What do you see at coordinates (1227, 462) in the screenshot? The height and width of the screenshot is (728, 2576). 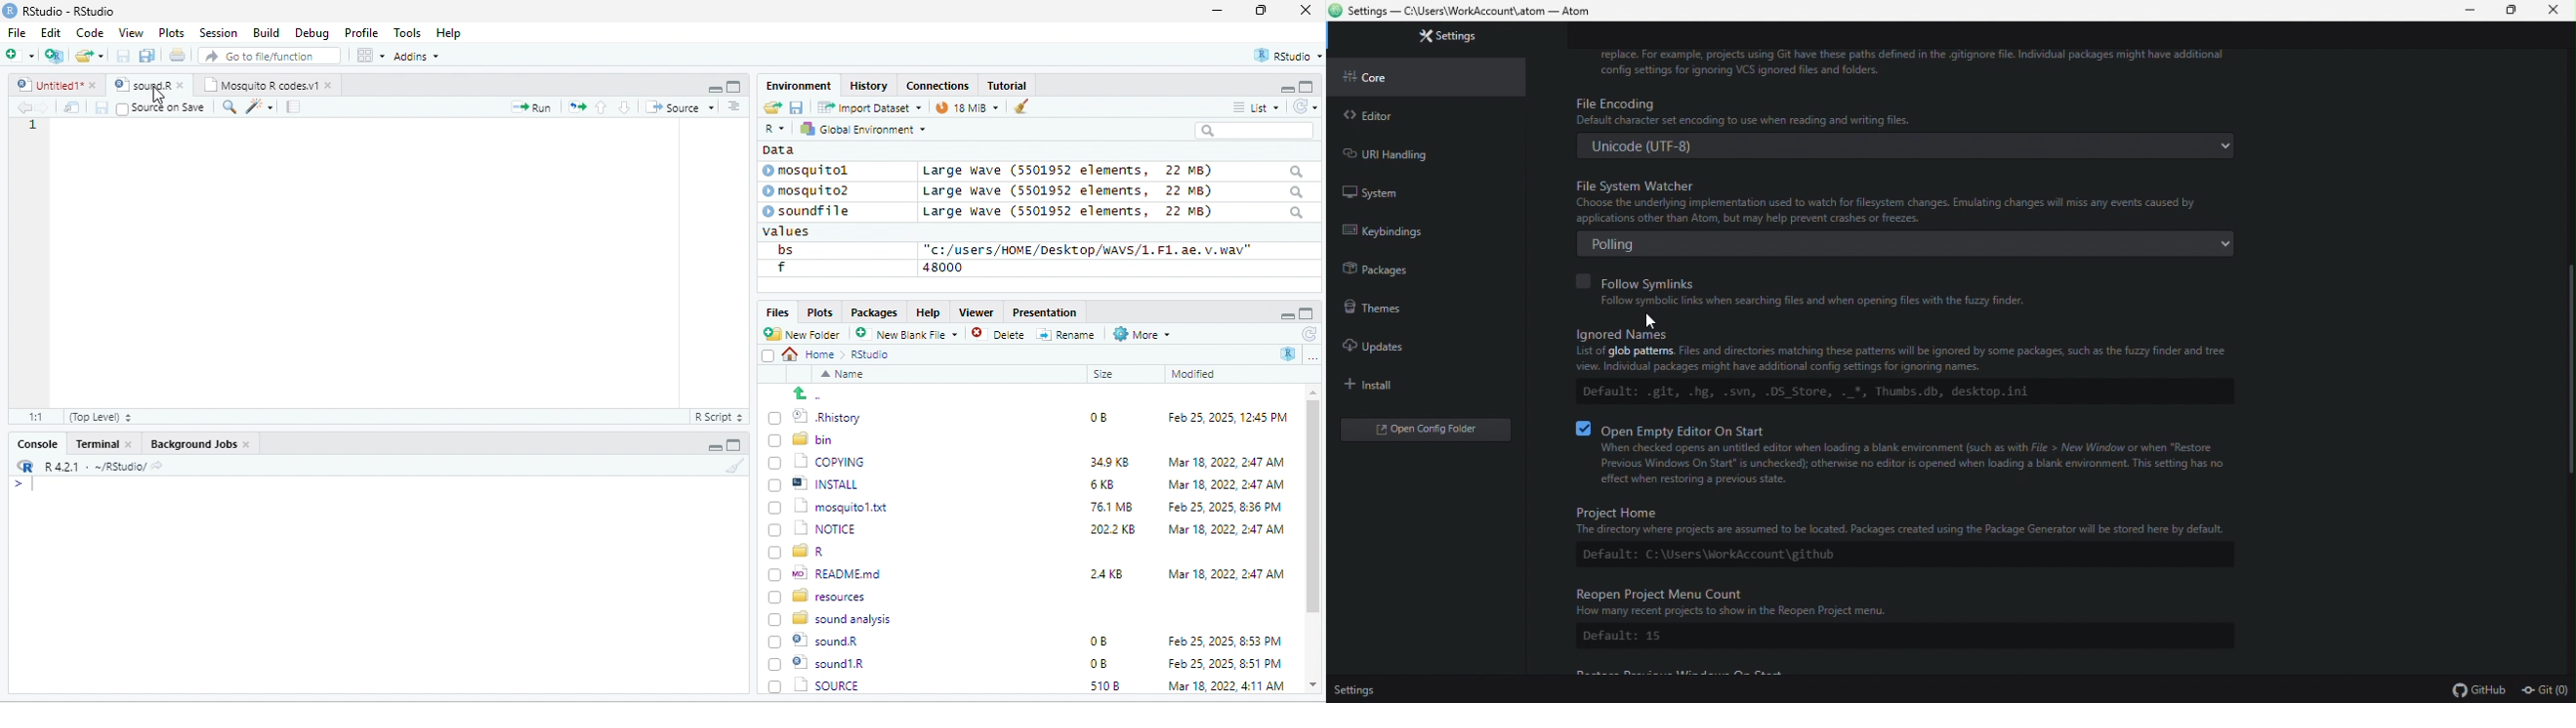 I see `Mar 18, 2022, 247 AM` at bounding box center [1227, 462].